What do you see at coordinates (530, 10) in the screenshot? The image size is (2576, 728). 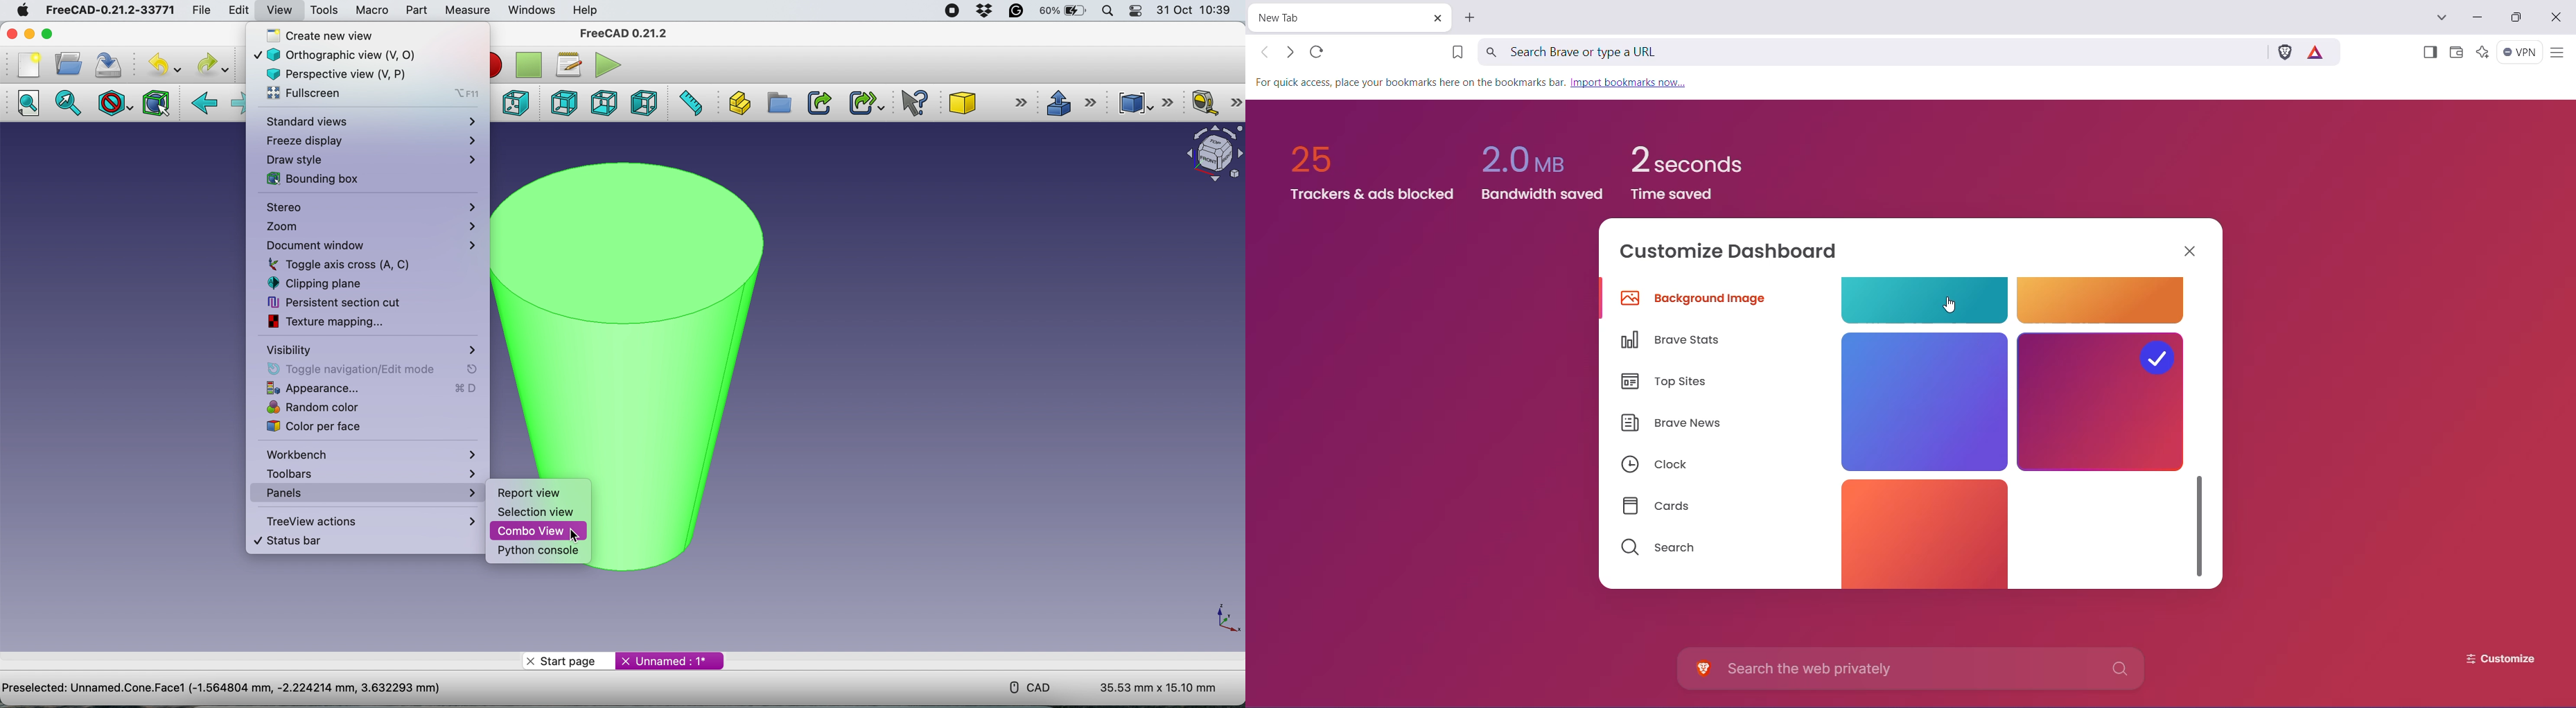 I see `windows` at bounding box center [530, 10].